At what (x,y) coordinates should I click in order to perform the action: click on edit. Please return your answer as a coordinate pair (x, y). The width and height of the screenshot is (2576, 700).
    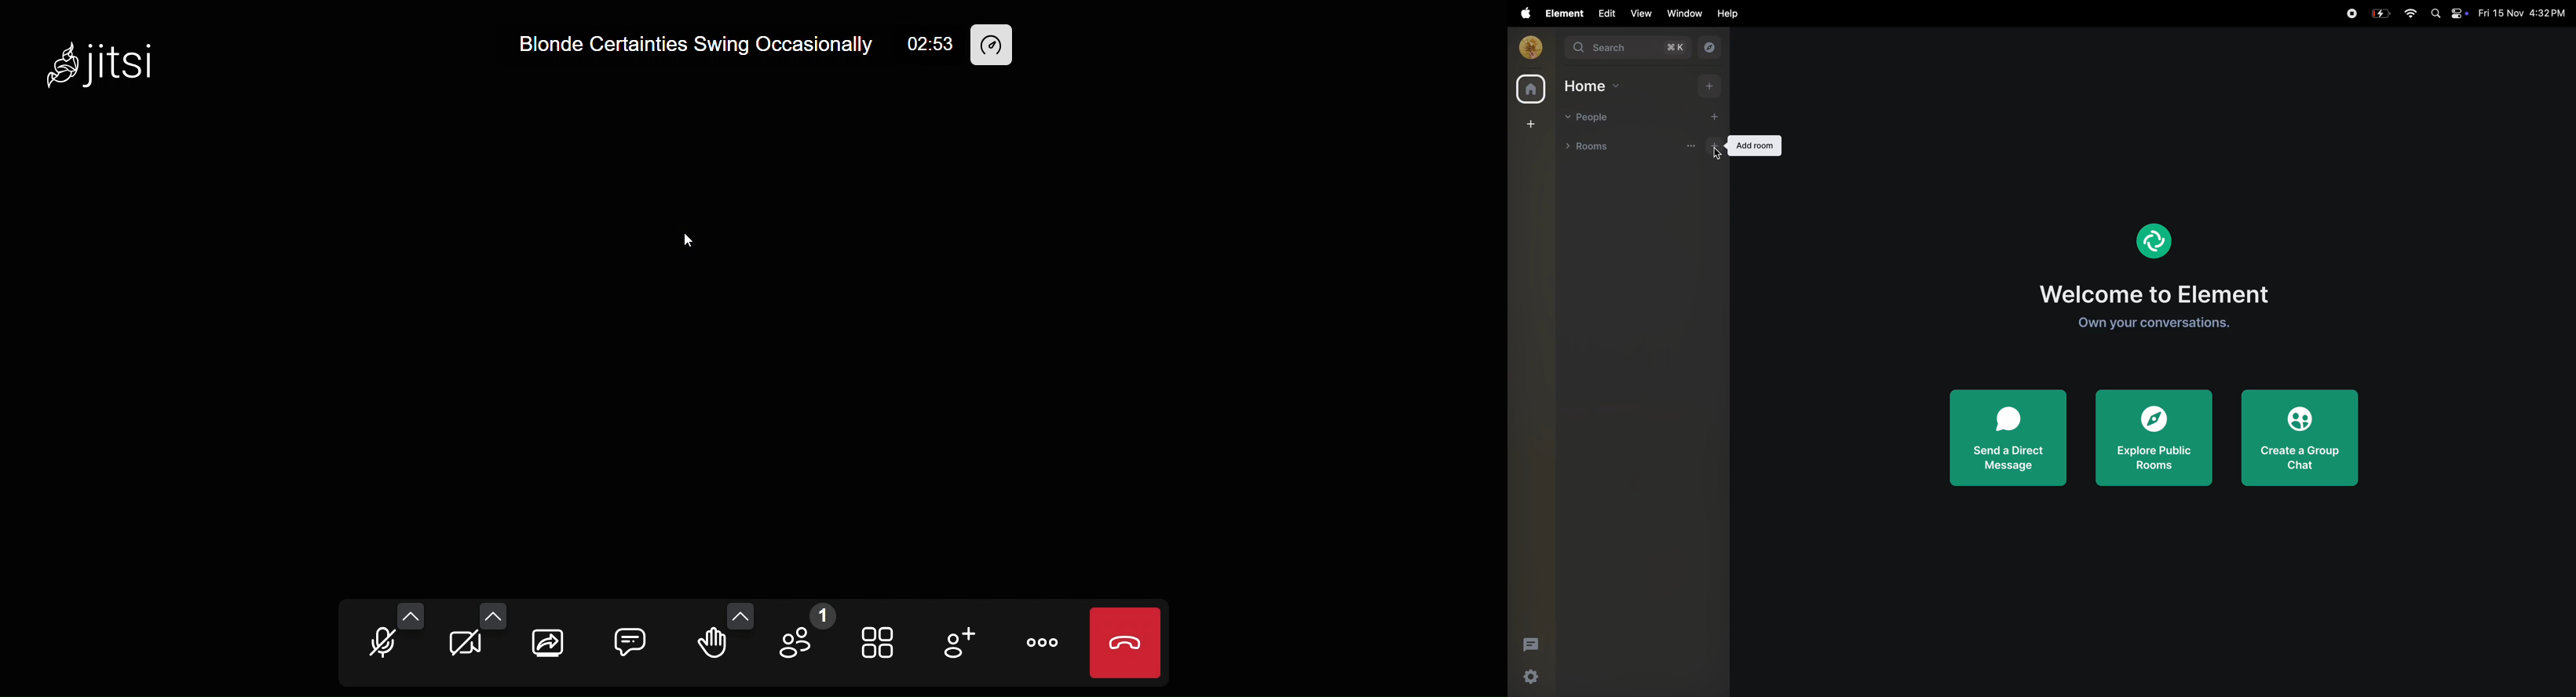
    Looking at the image, I should click on (1604, 13).